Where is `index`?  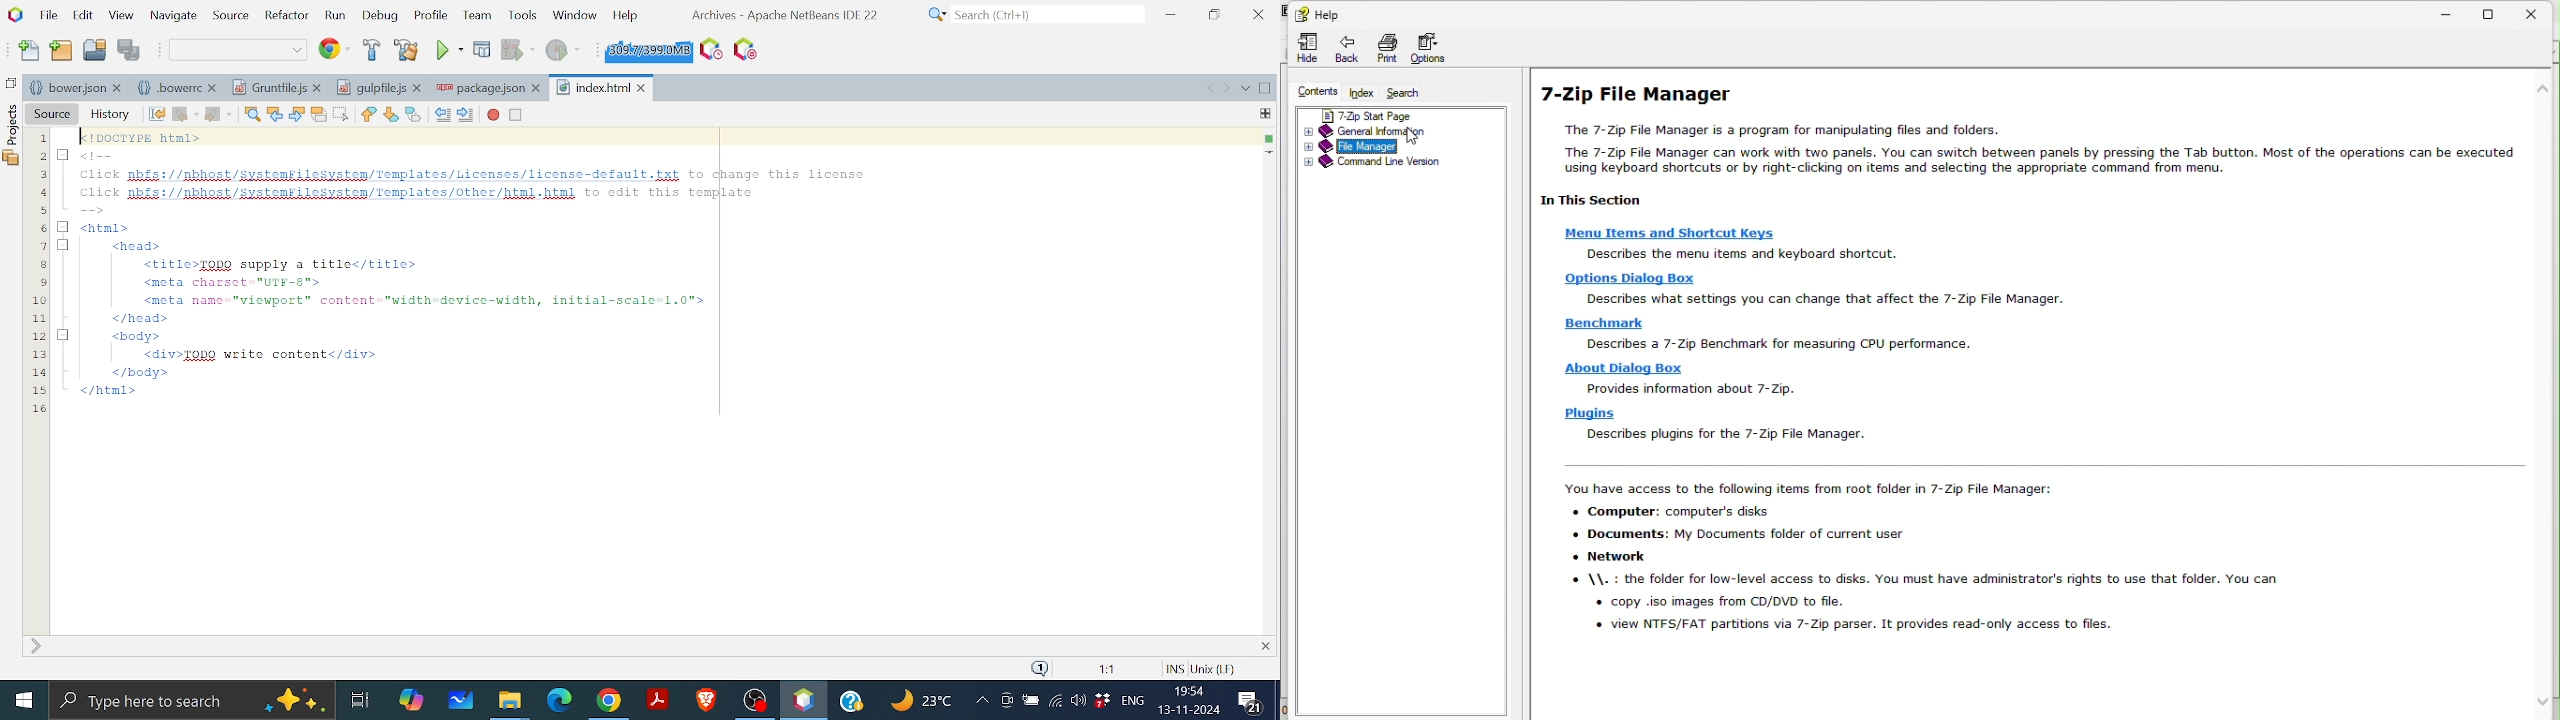
index is located at coordinates (1364, 94).